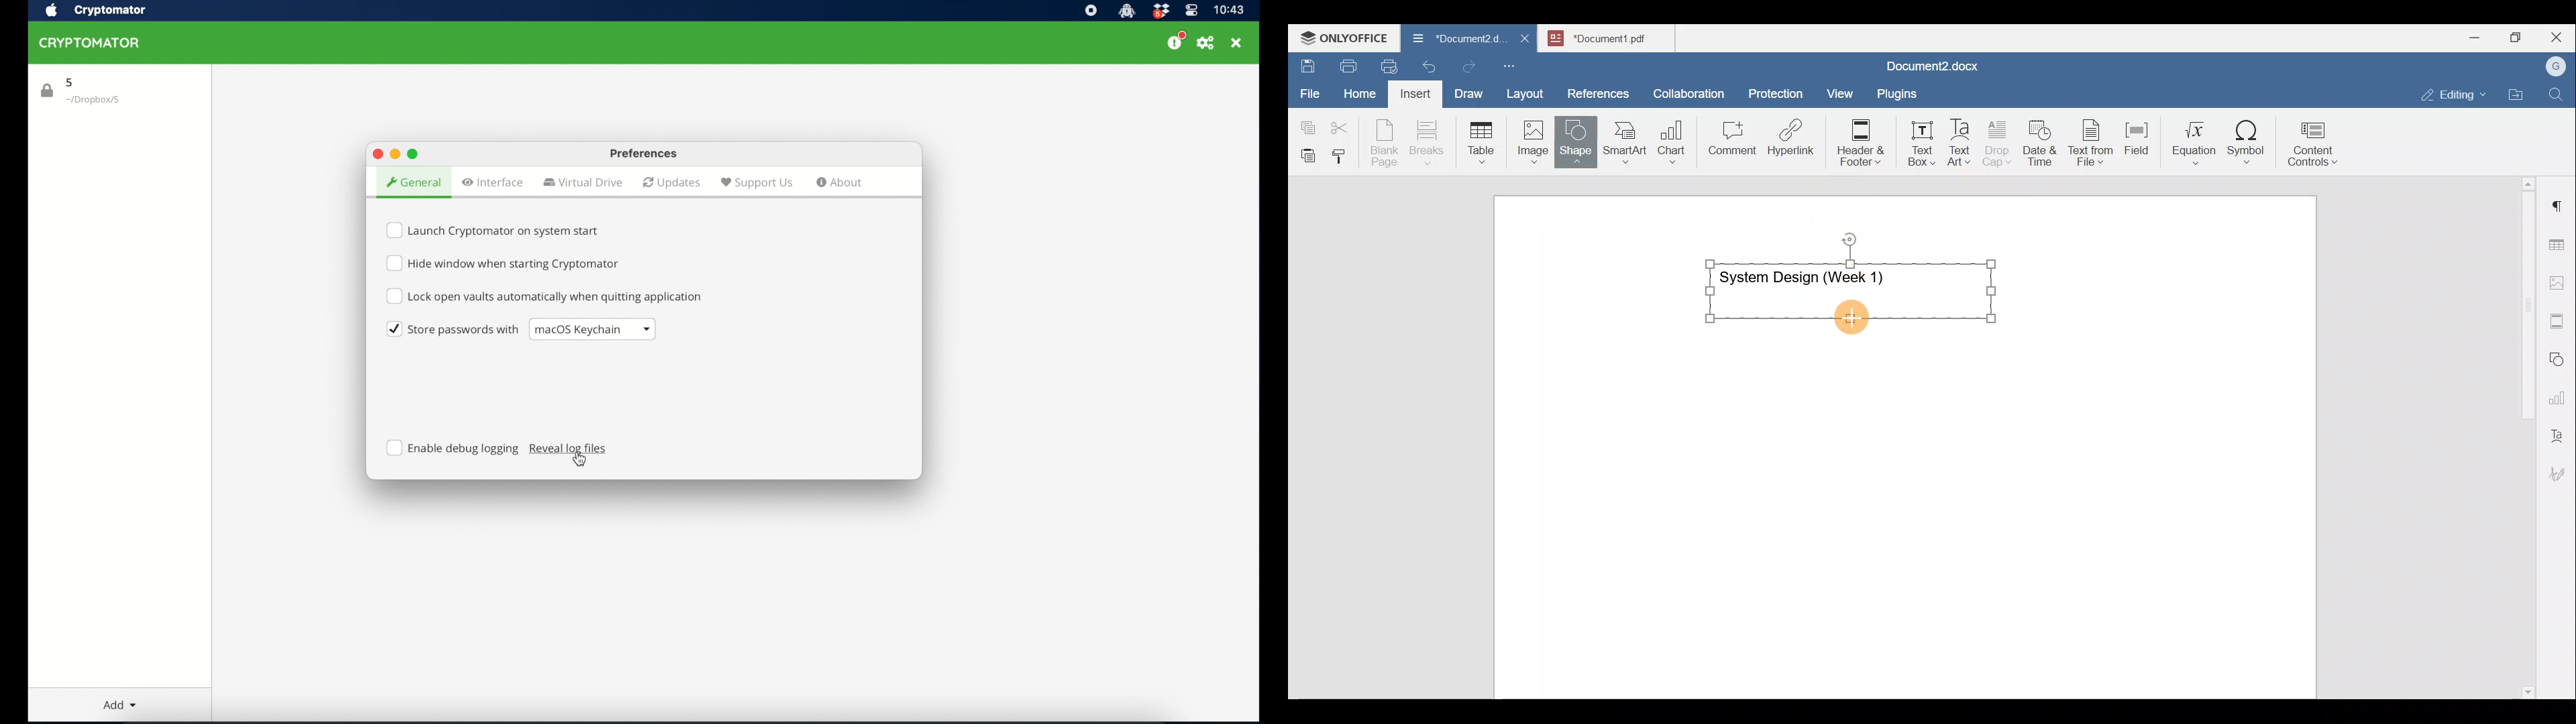 This screenshot has height=728, width=2576. Describe the element at coordinates (1305, 152) in the screenshot. I see `Paste` at that location.